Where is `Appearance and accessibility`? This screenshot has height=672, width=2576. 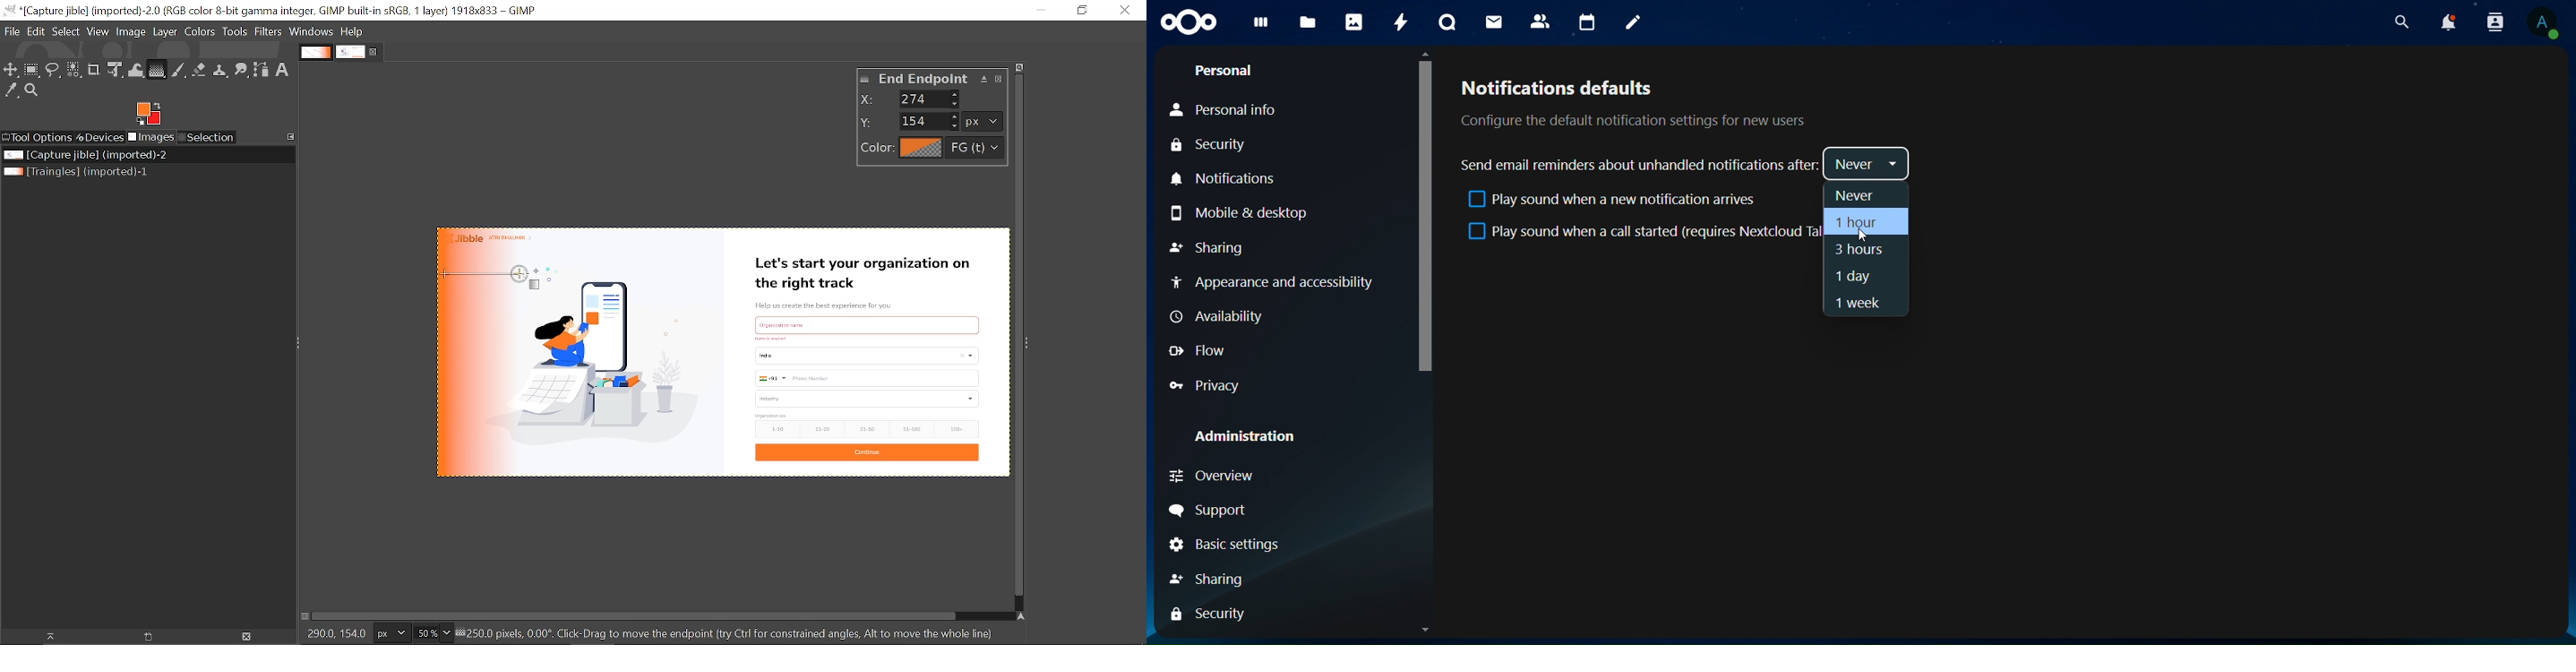
Appearance and accessibility is located at coordinates (1281, 286).